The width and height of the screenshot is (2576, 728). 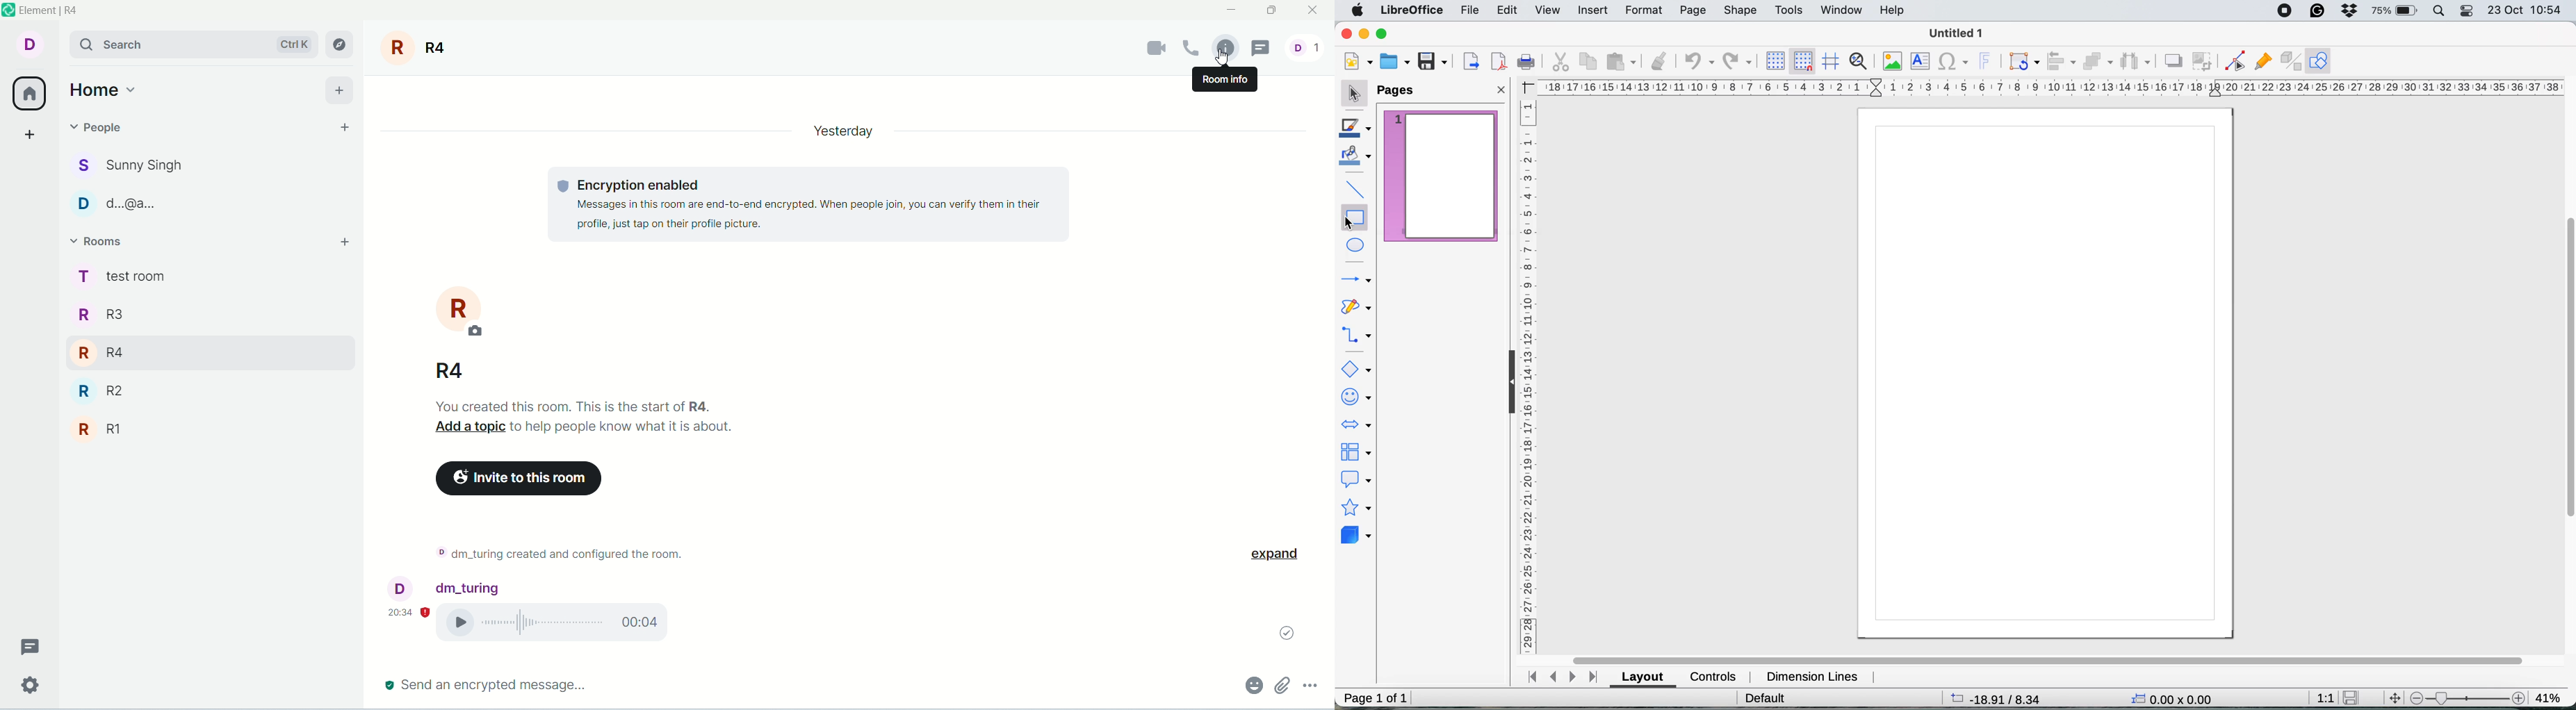 What do you see at coordinates (1693, 11) in the screenshot?
I see `page` at bounding box center [1693, 11].